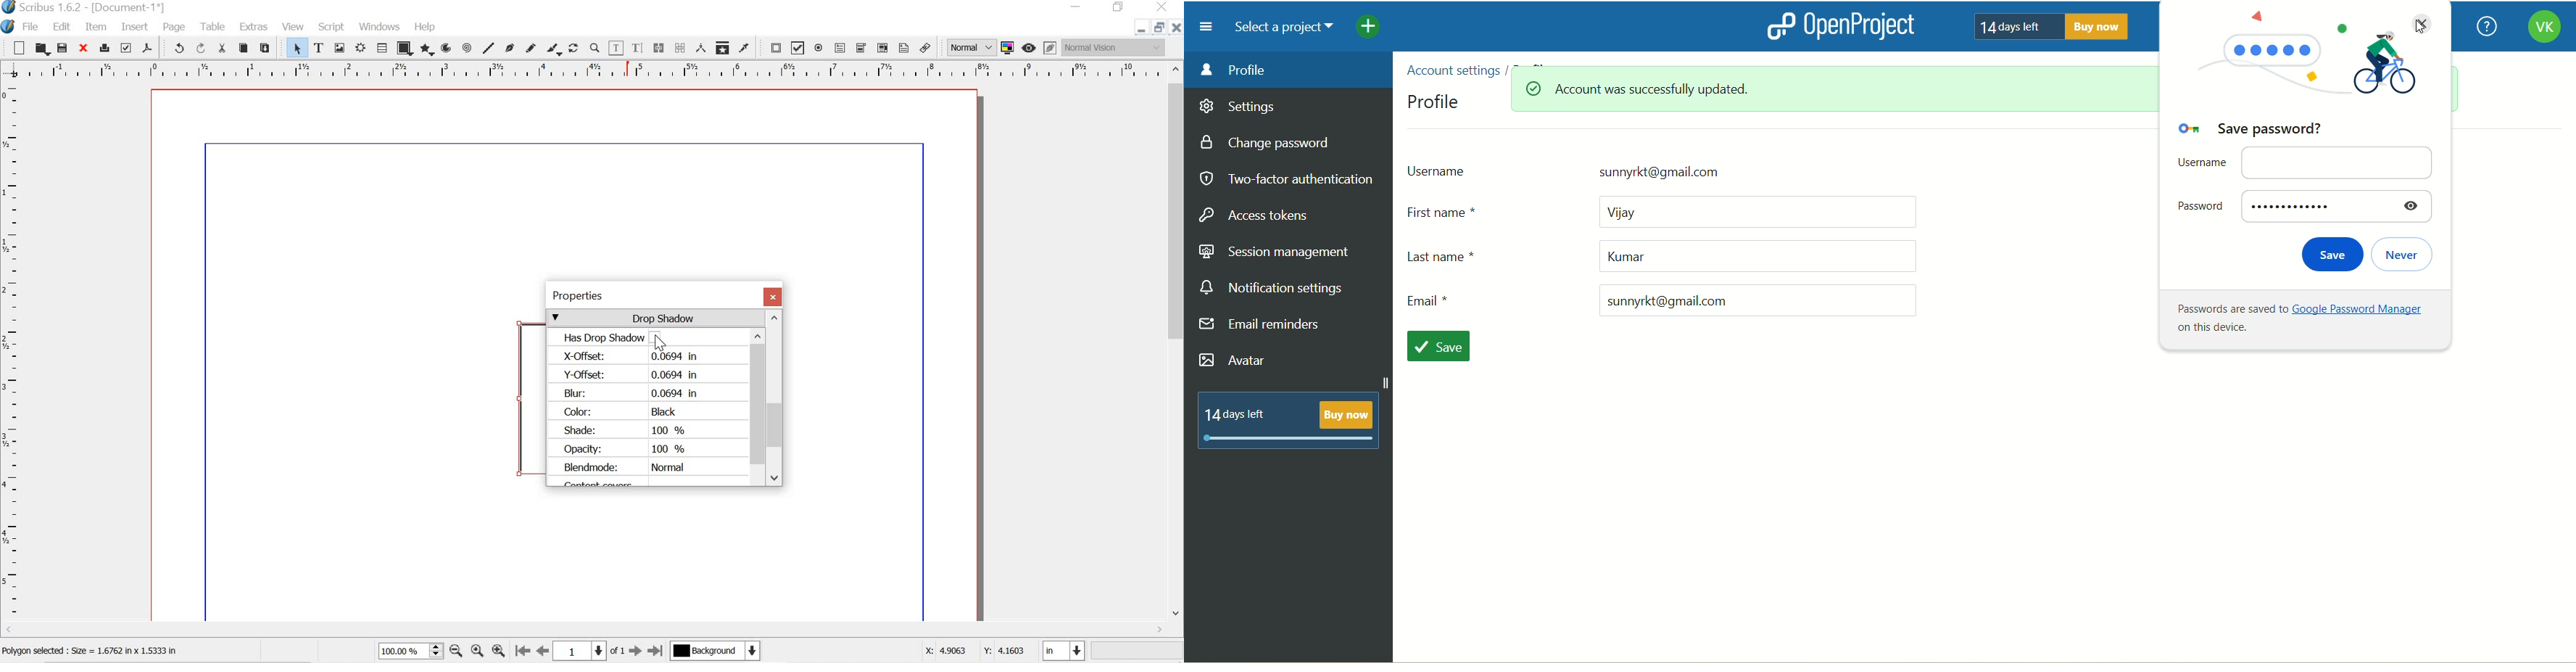  I want to click on Opacity: 100 %, so click(626, 448).